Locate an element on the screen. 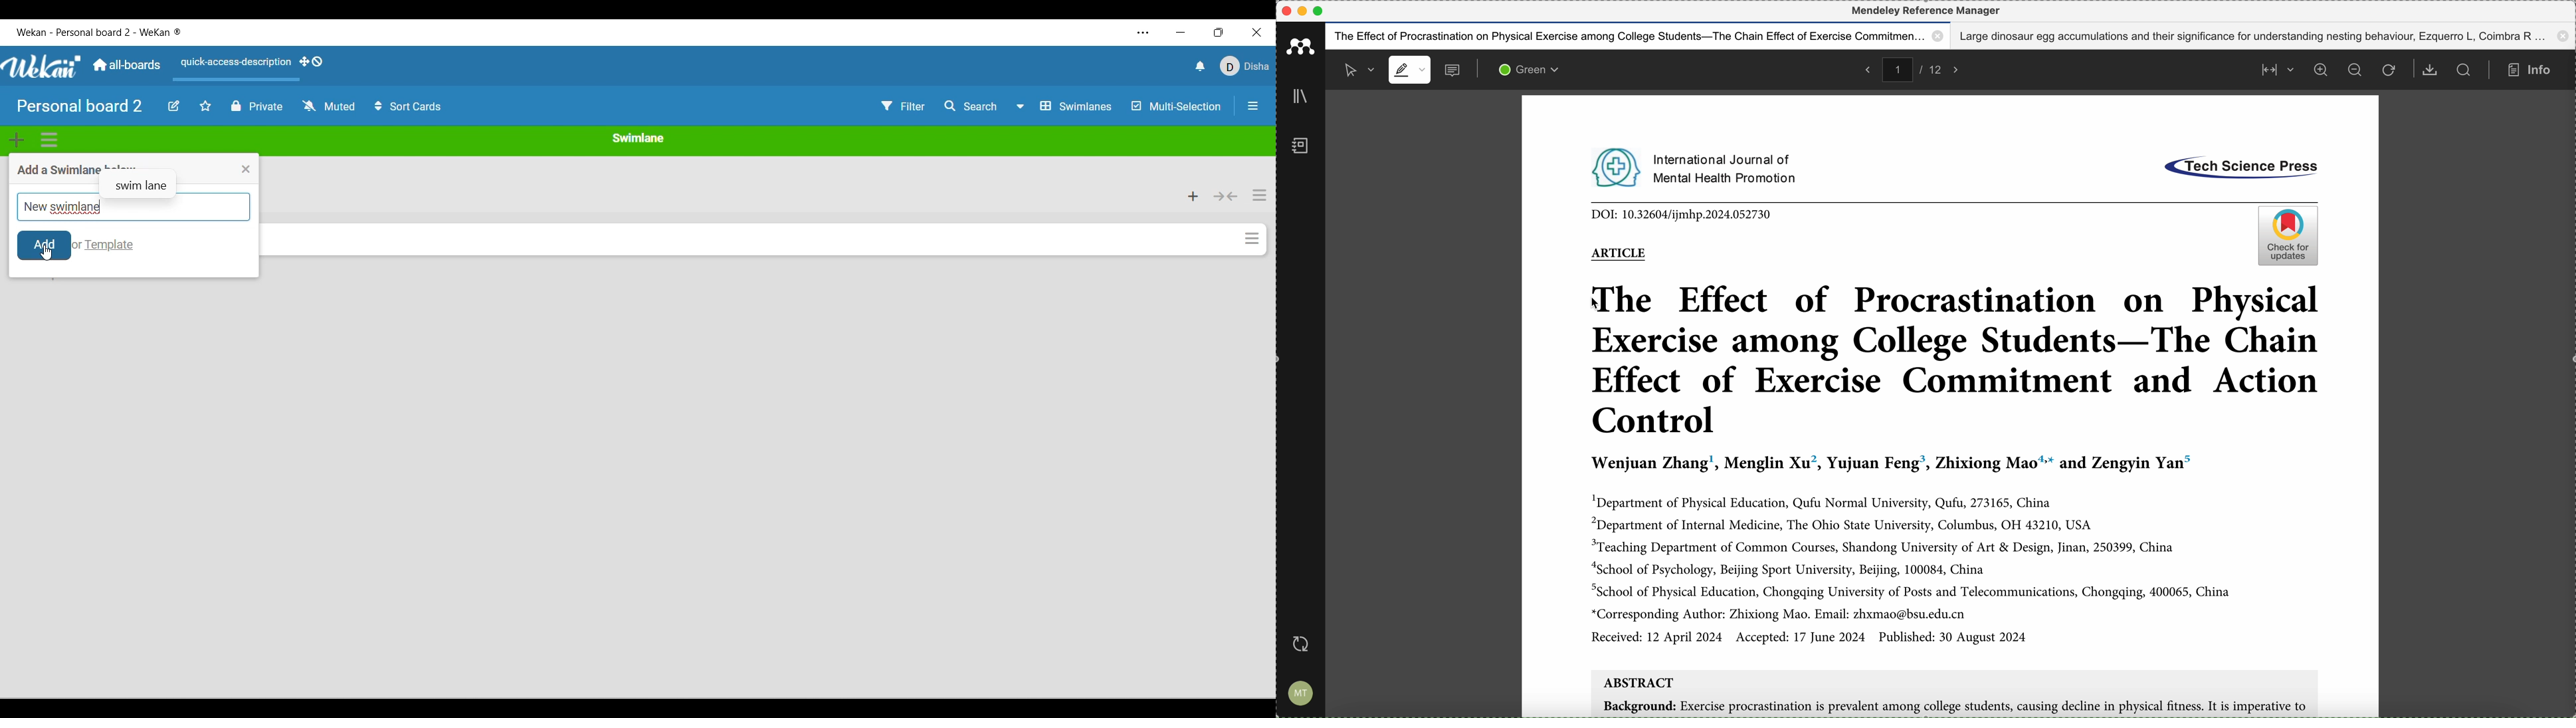 The height and width of the screenshot is (728, 2576). Current swimlane is located at coordinates (638, 138).